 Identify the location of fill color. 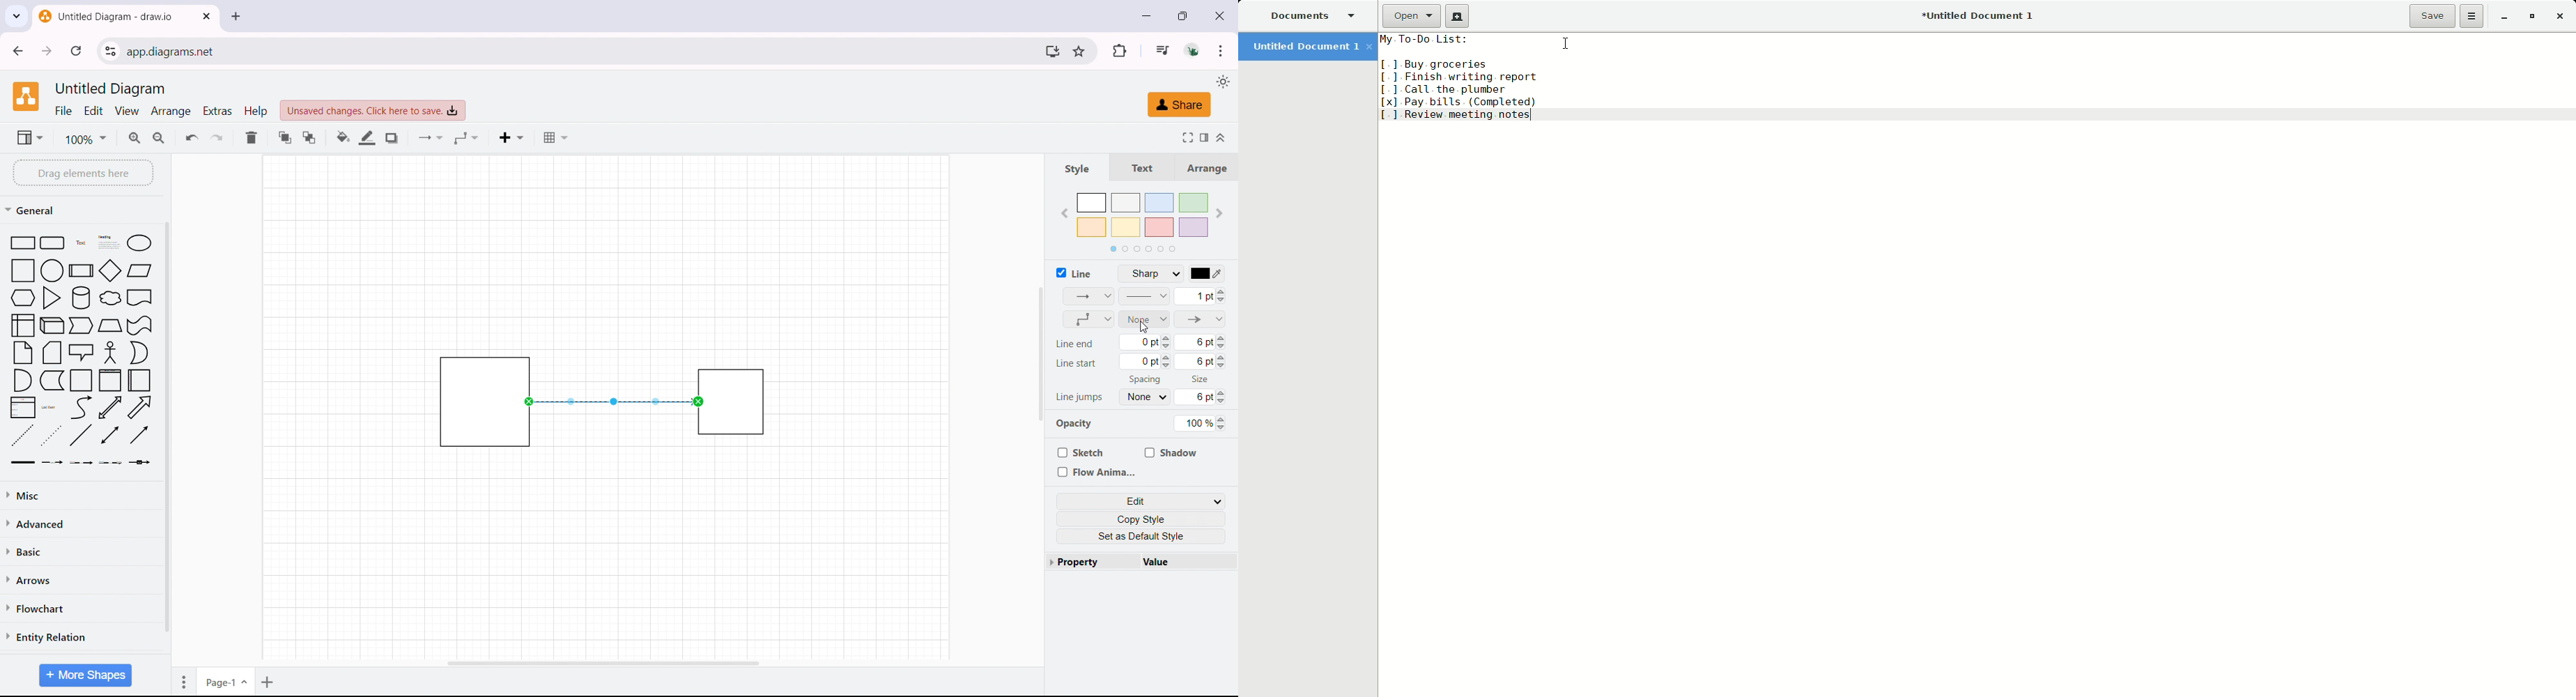
(343, 138).